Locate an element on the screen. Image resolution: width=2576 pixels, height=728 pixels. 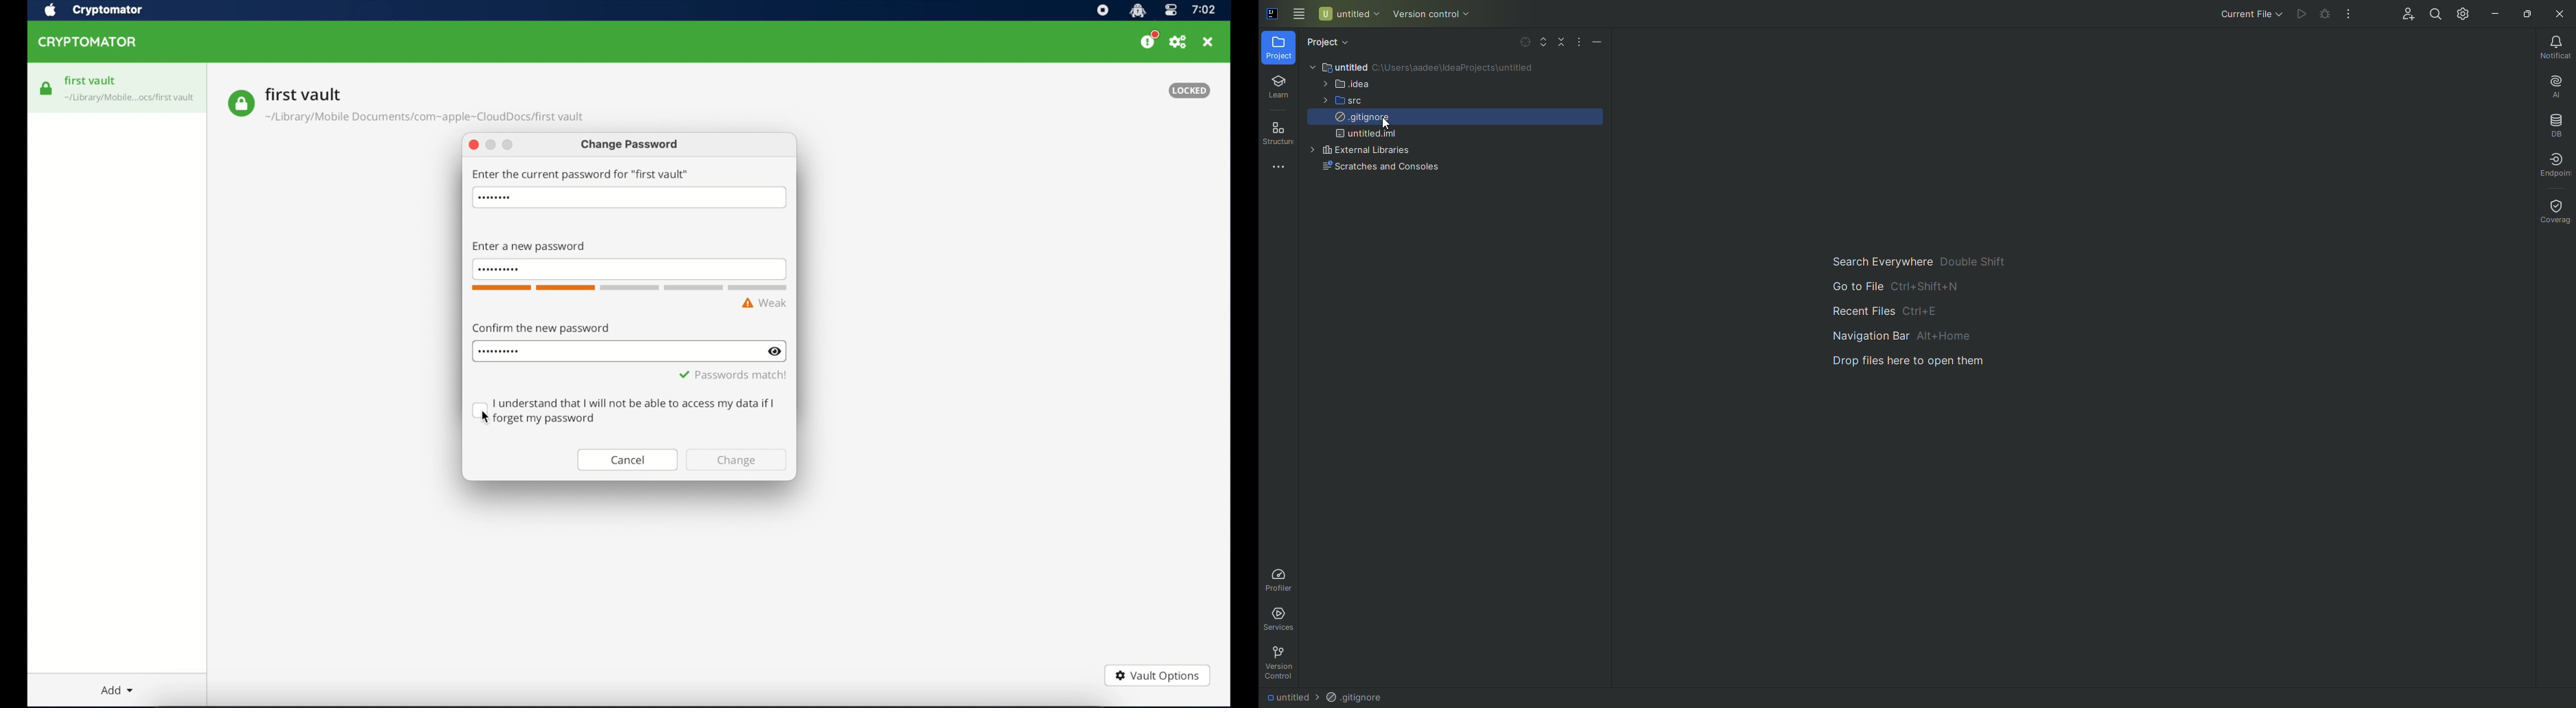
preferences is located at coordinates (1178, 43).